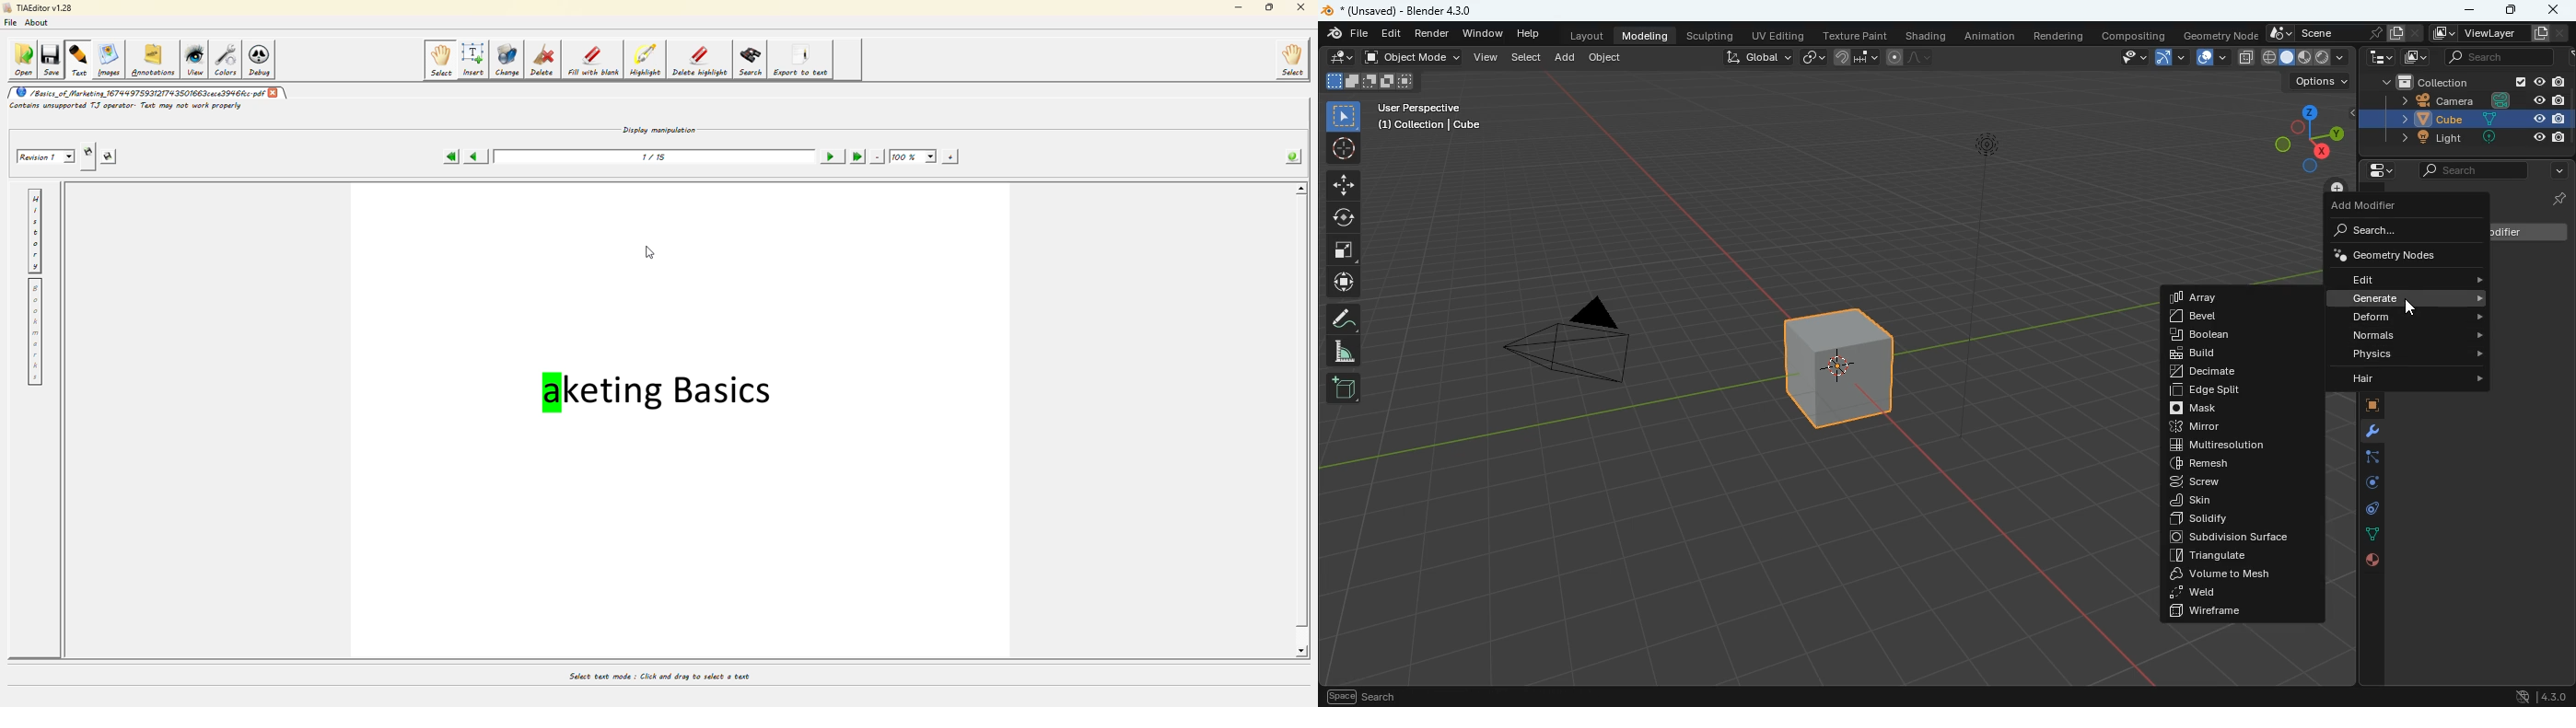 This screenshot has width=2576, height=728. What do you see at coordinates (2240, 371) in the screenshot?
I see `decimate` at bounding box center [2240, 371].